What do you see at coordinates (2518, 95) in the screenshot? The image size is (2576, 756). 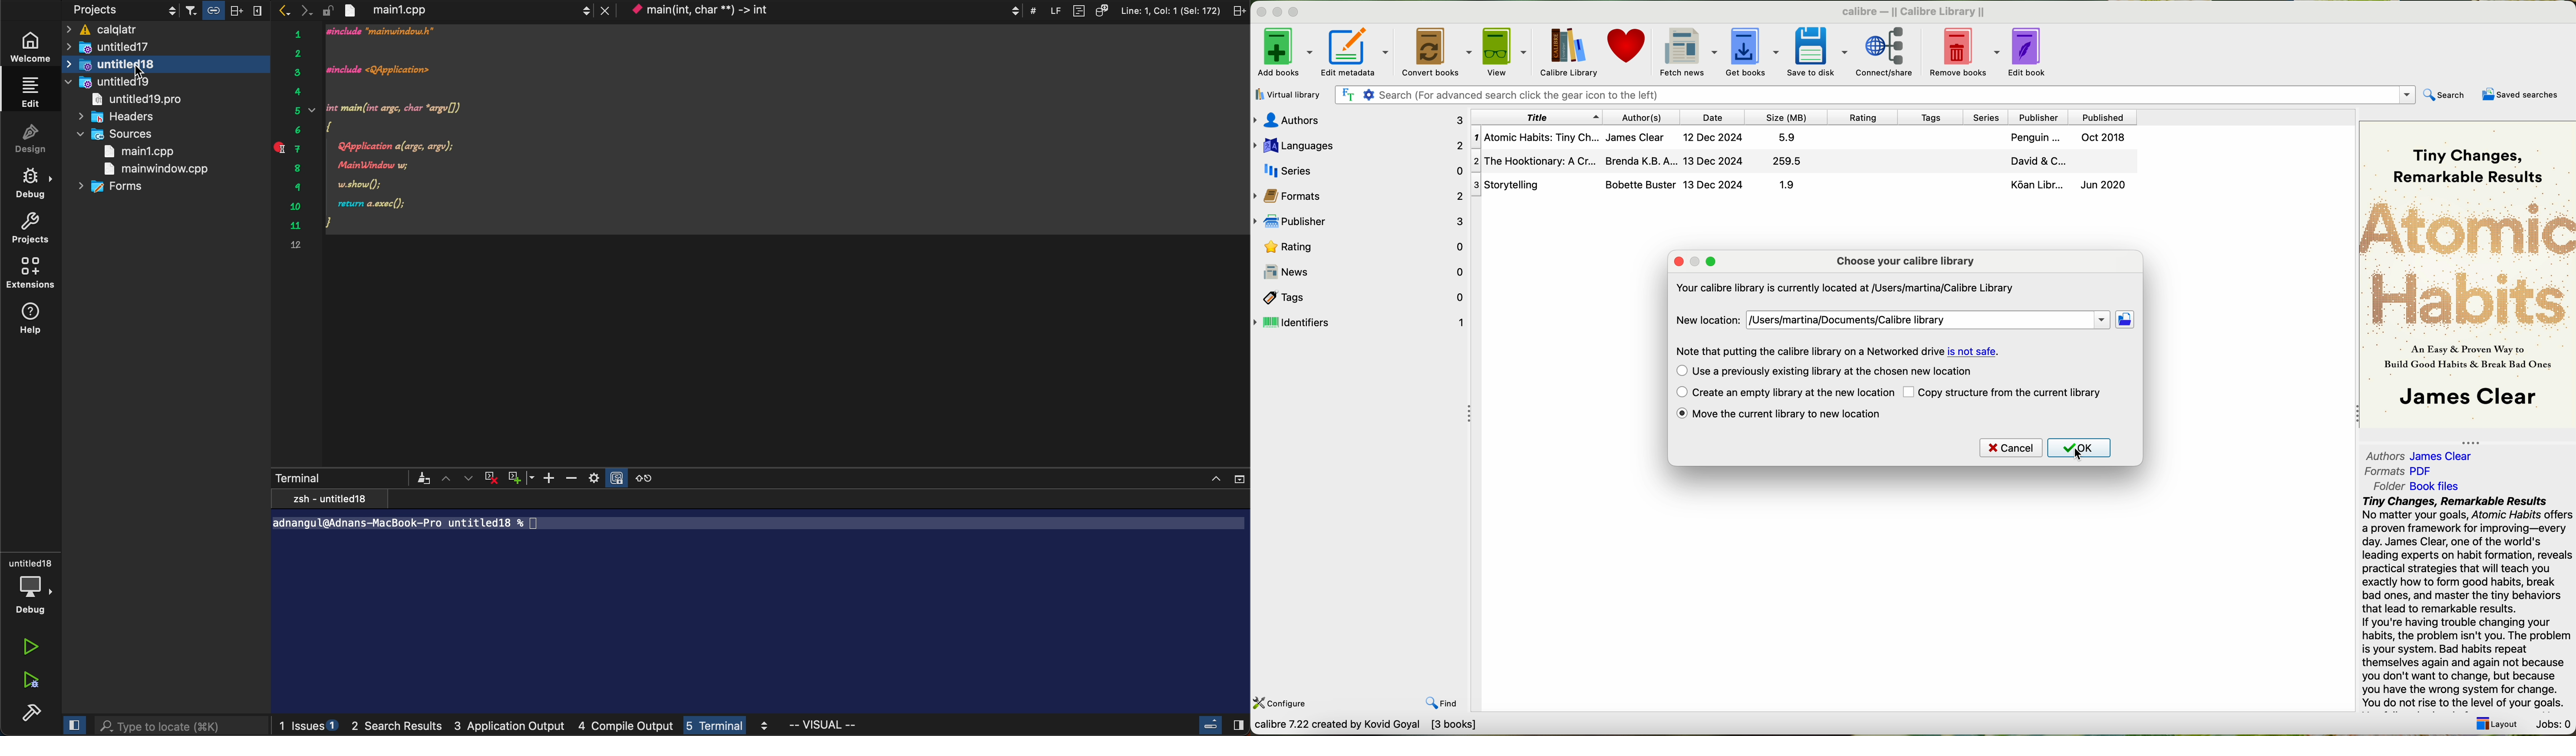 I see `saved searches` at bounding box center [2518, 95].